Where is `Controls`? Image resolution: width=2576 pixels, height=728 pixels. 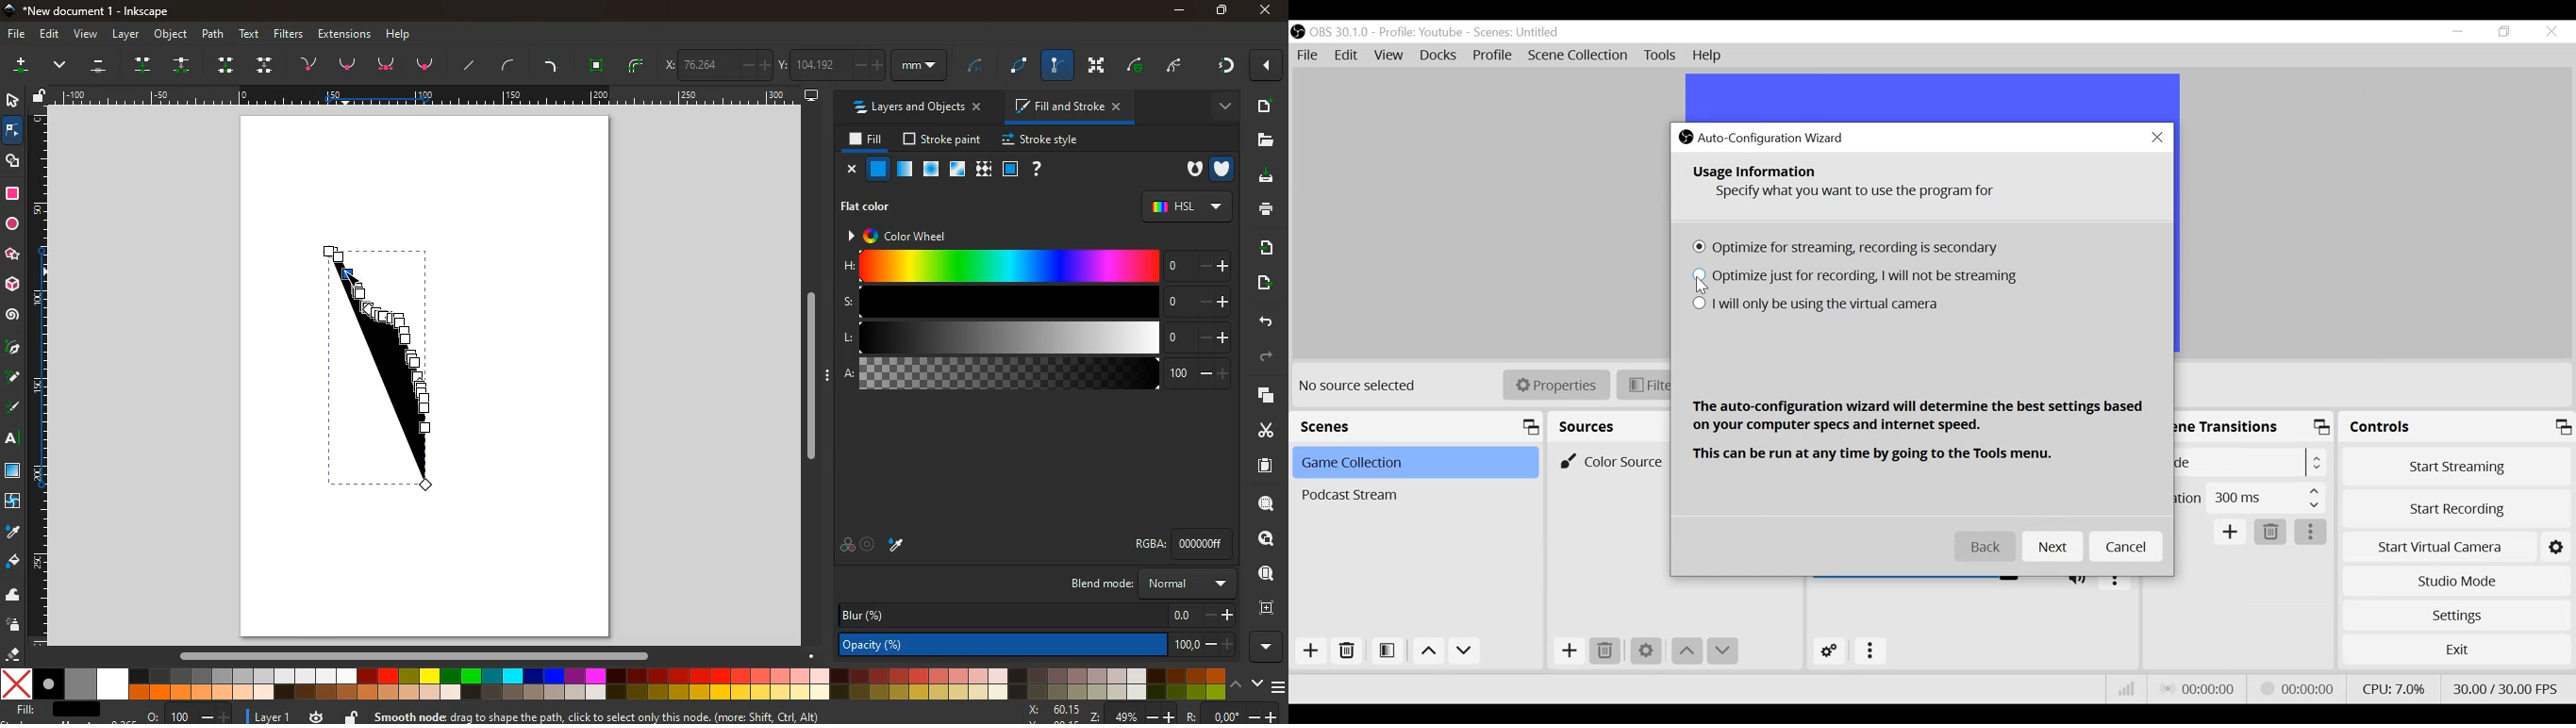 Controls is located at coordinates (2455, 427).